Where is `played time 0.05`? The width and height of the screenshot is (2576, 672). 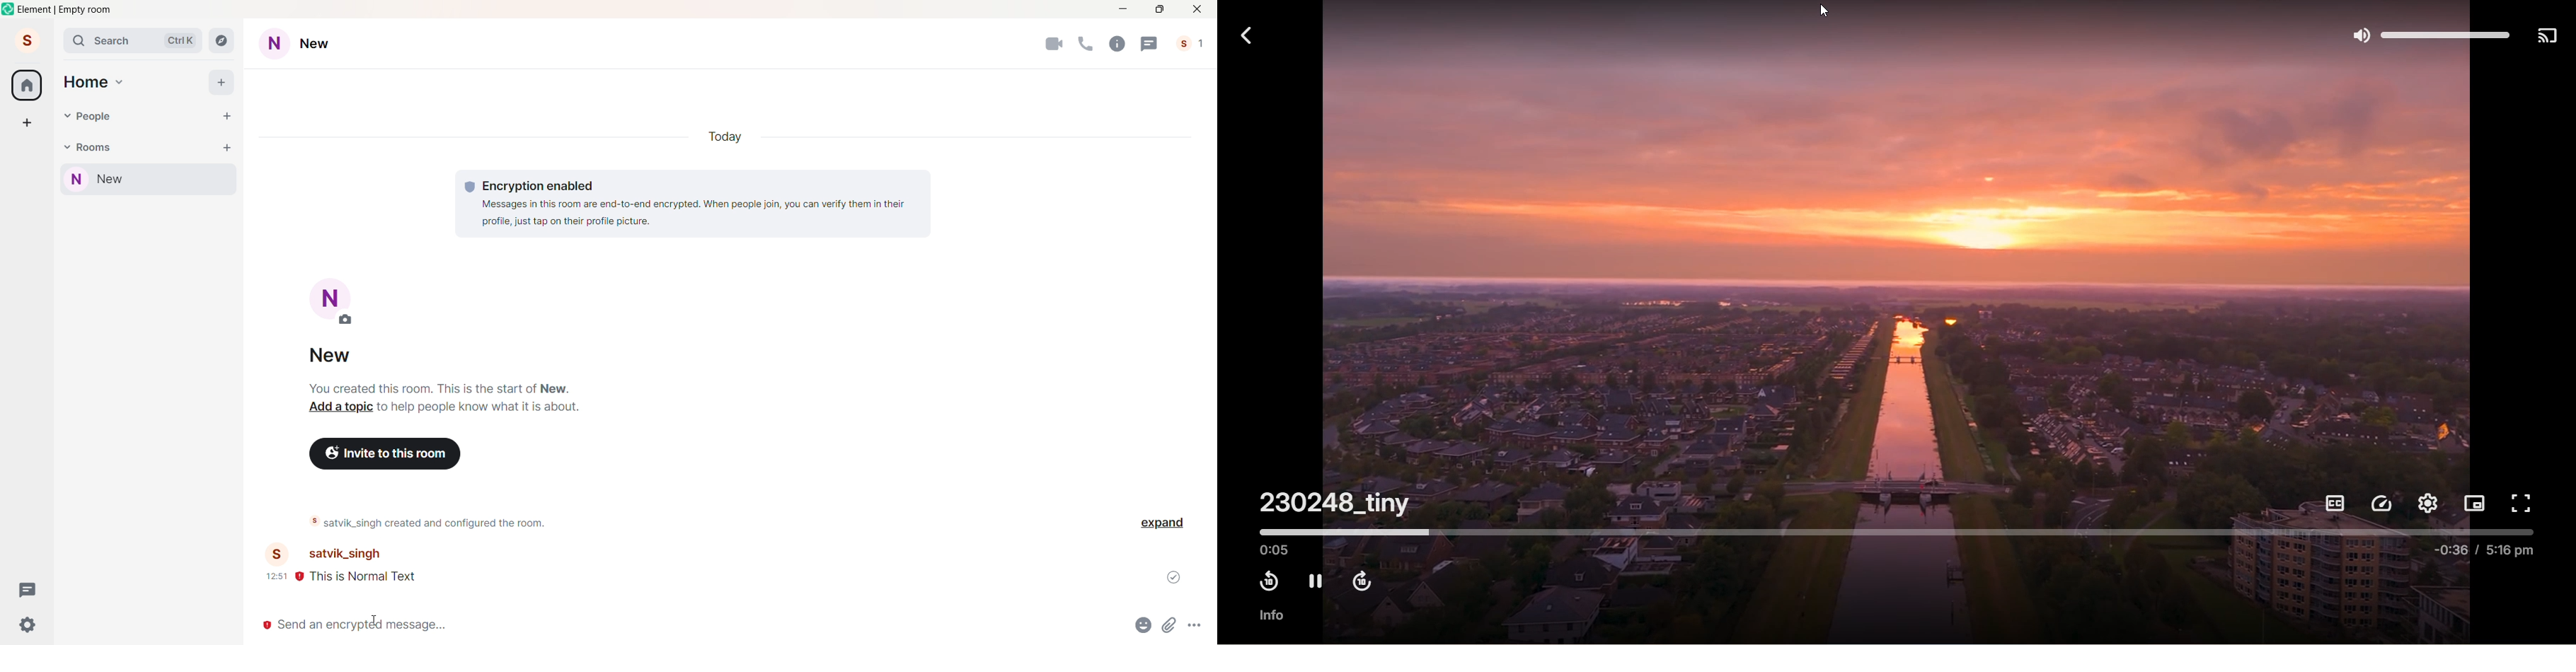 played time 0.05 is located at coordinates (1275, 552).